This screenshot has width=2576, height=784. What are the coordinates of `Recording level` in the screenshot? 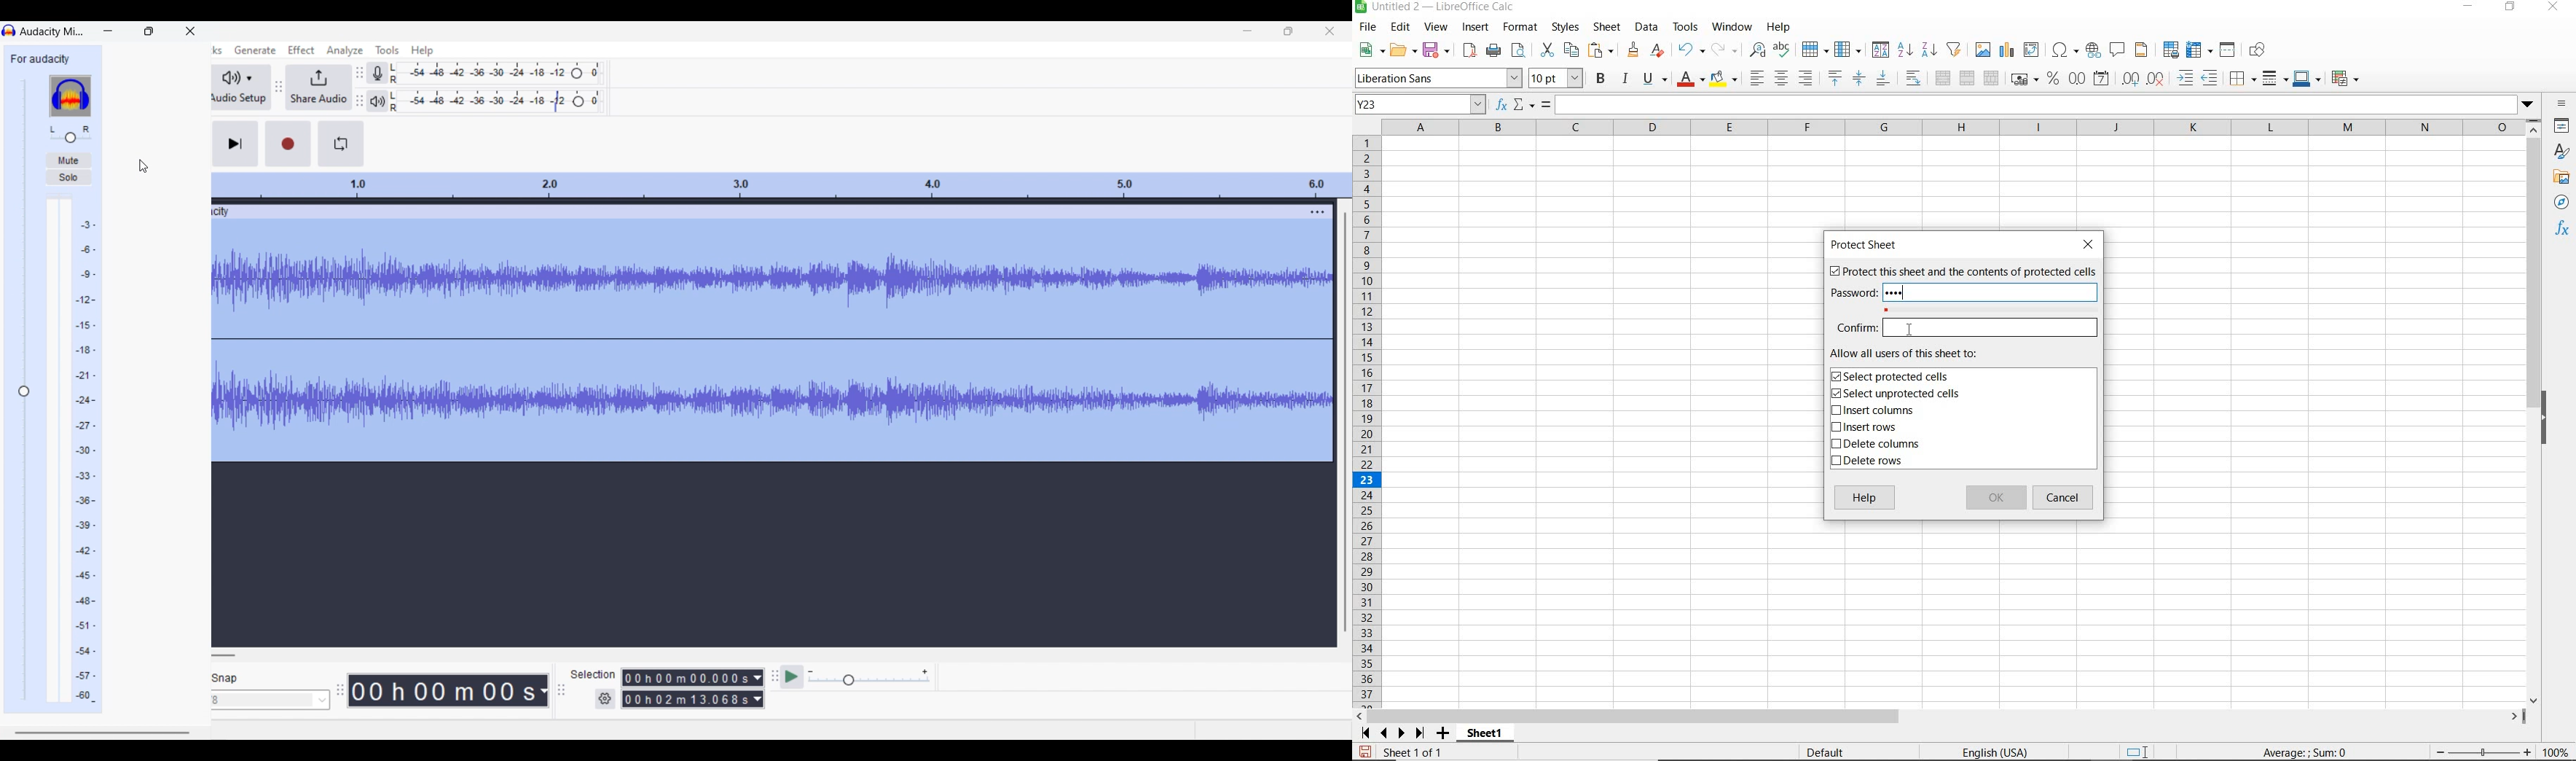 It's located at (495, 73).